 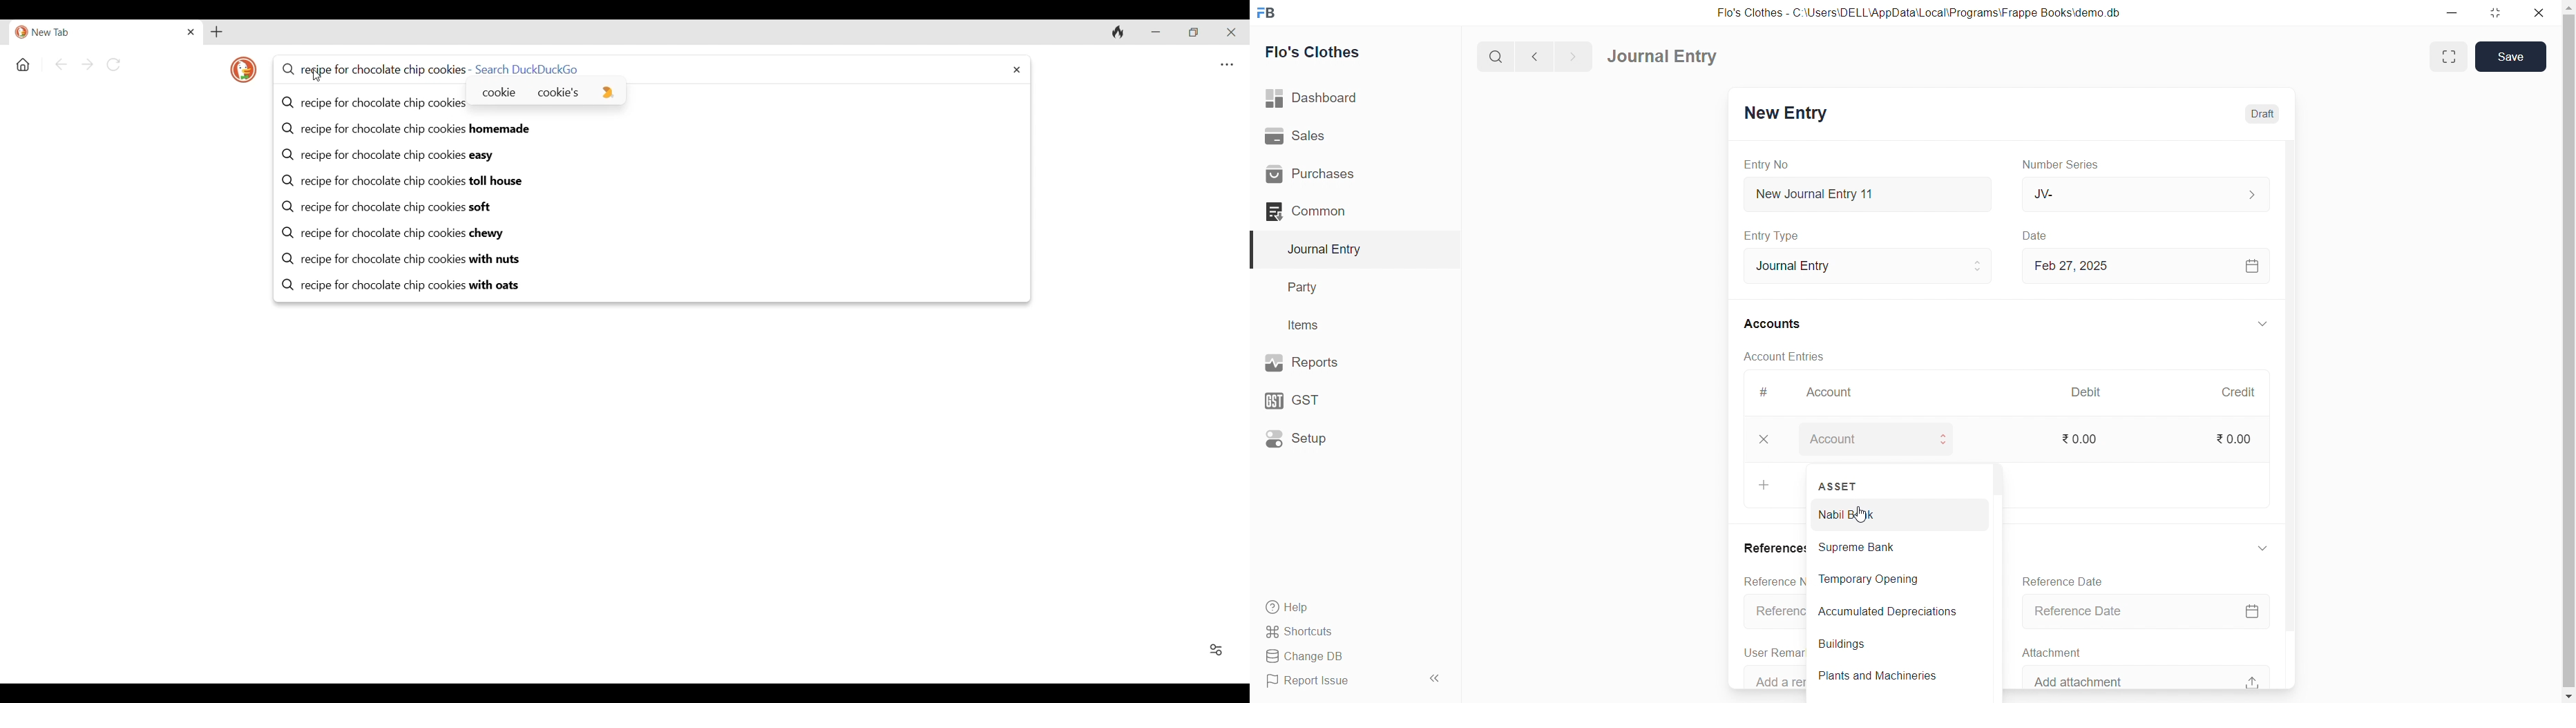 What do you see at coordinates (2152, 266) in the screenshot?
I see `Feb 27, 2025` at bounding box center [2152, 266].